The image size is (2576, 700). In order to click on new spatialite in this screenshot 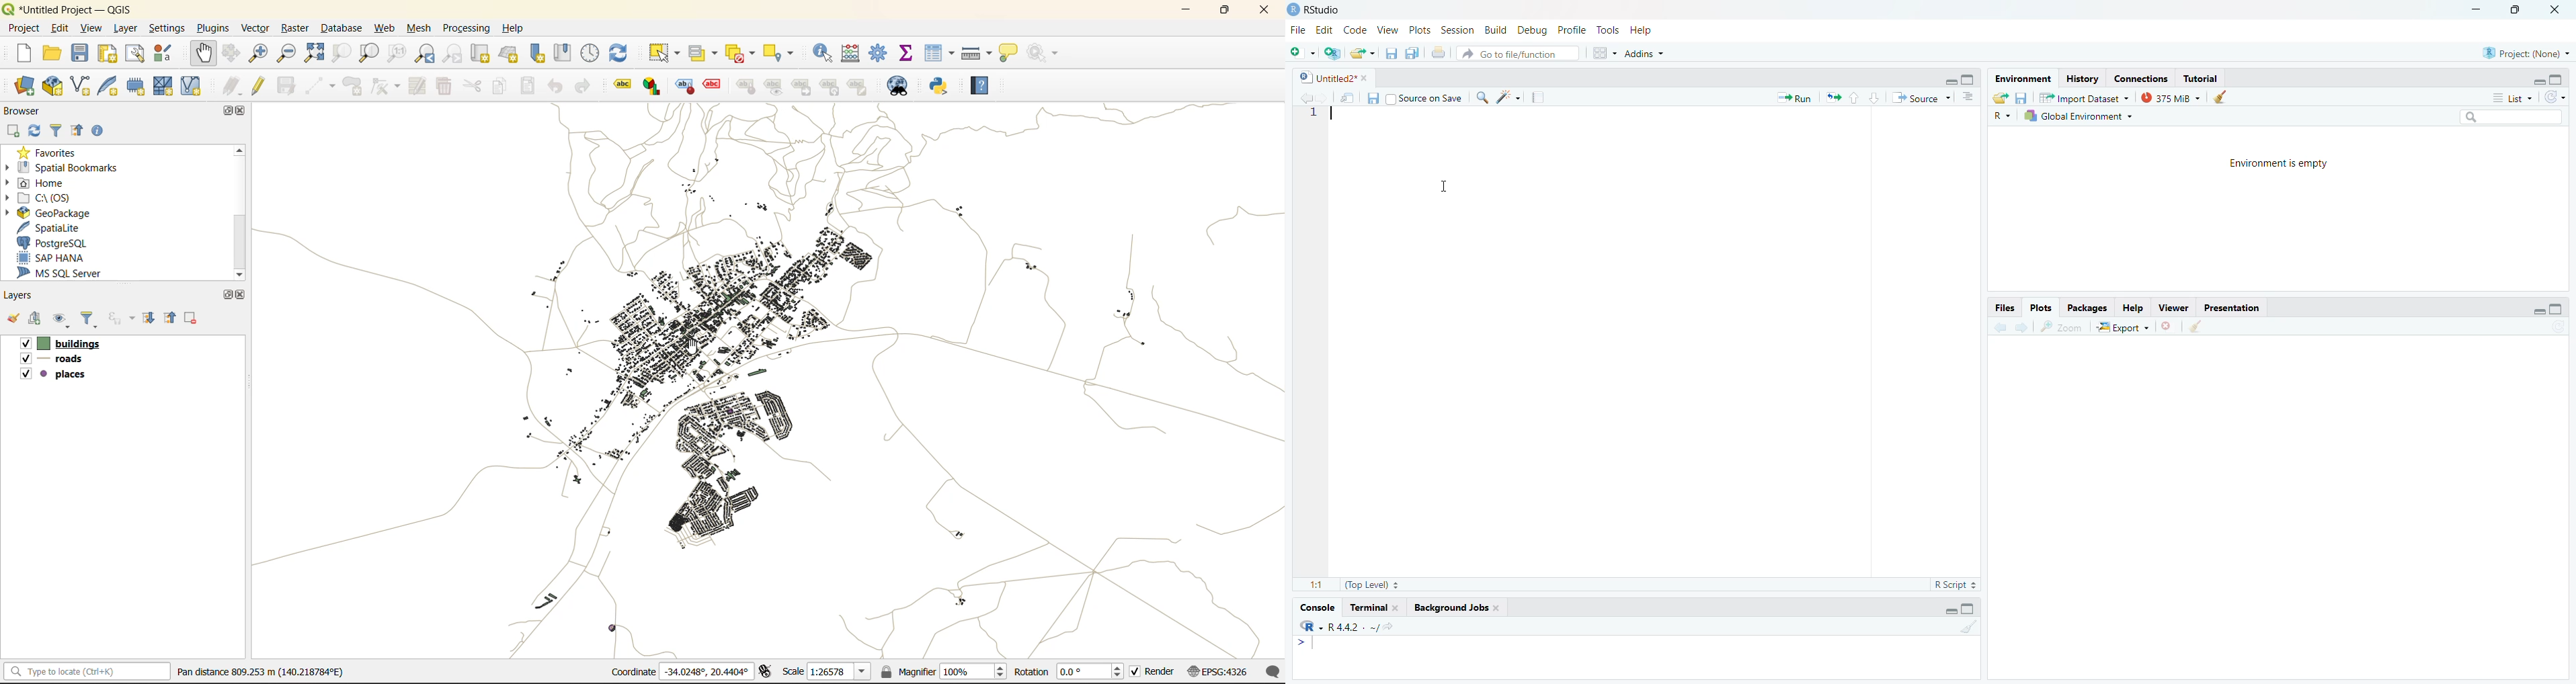, I will do `click(108, 85)`.